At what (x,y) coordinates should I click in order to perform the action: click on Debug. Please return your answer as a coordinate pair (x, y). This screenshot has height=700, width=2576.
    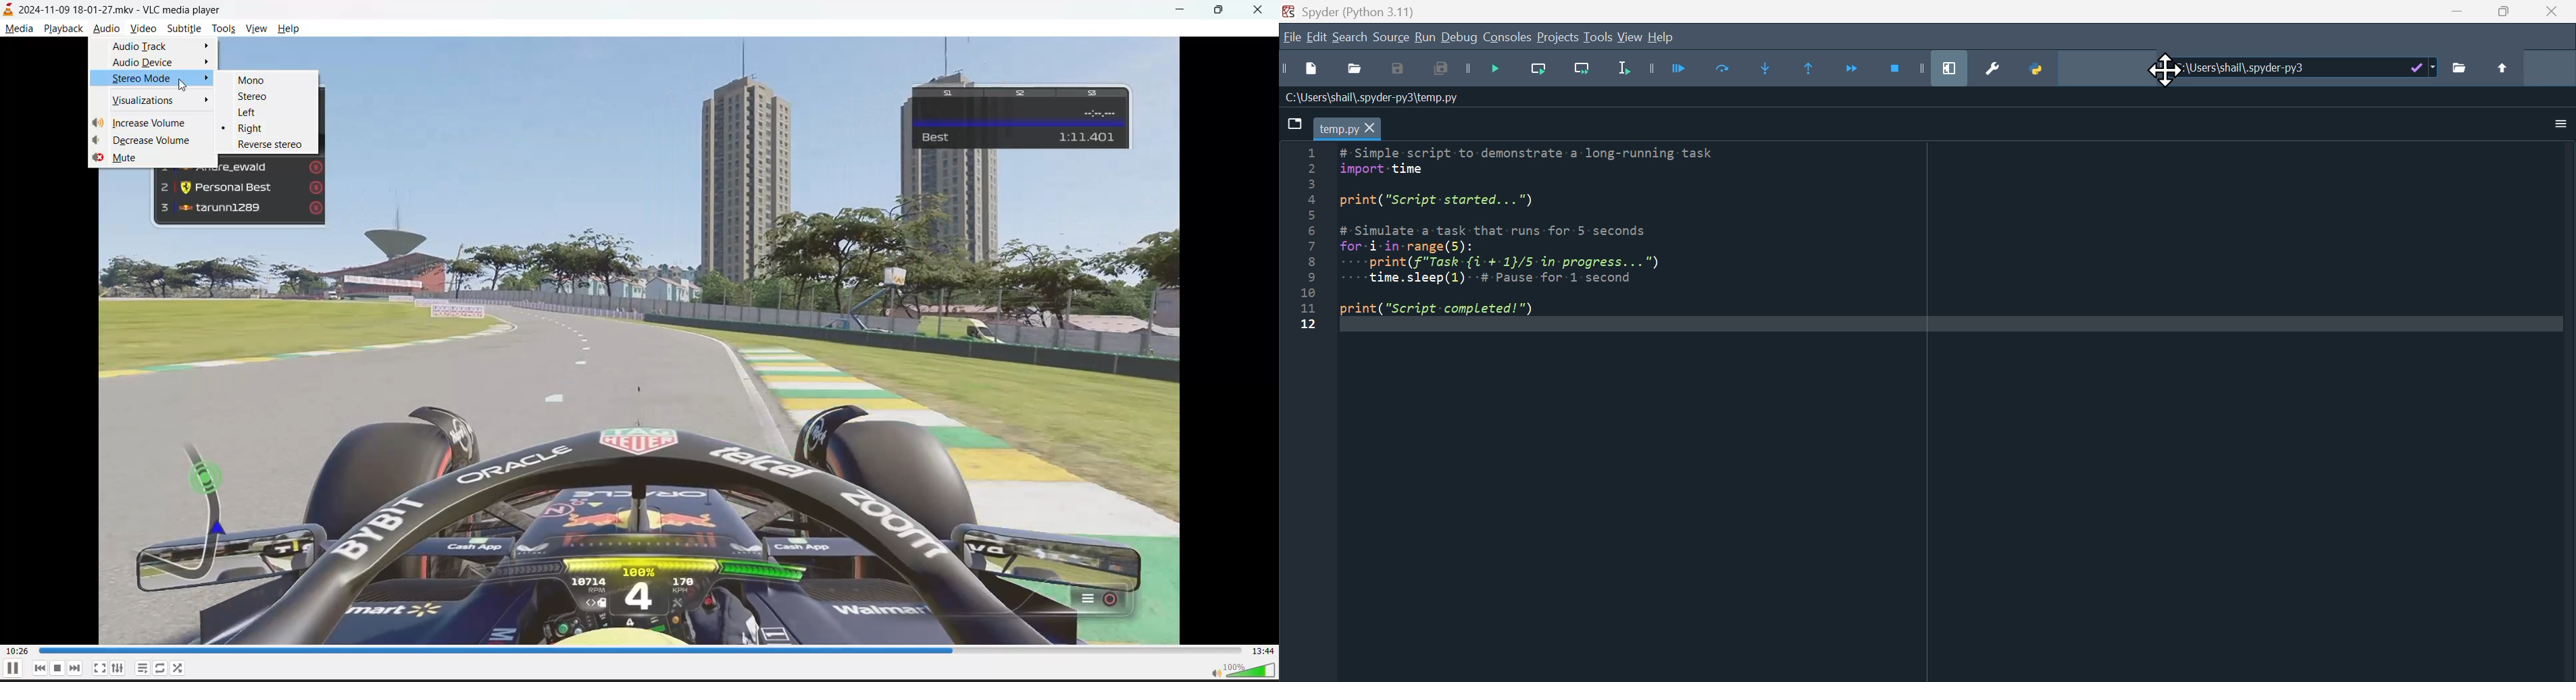
    Looking at the image, I should click on (1462, 41).